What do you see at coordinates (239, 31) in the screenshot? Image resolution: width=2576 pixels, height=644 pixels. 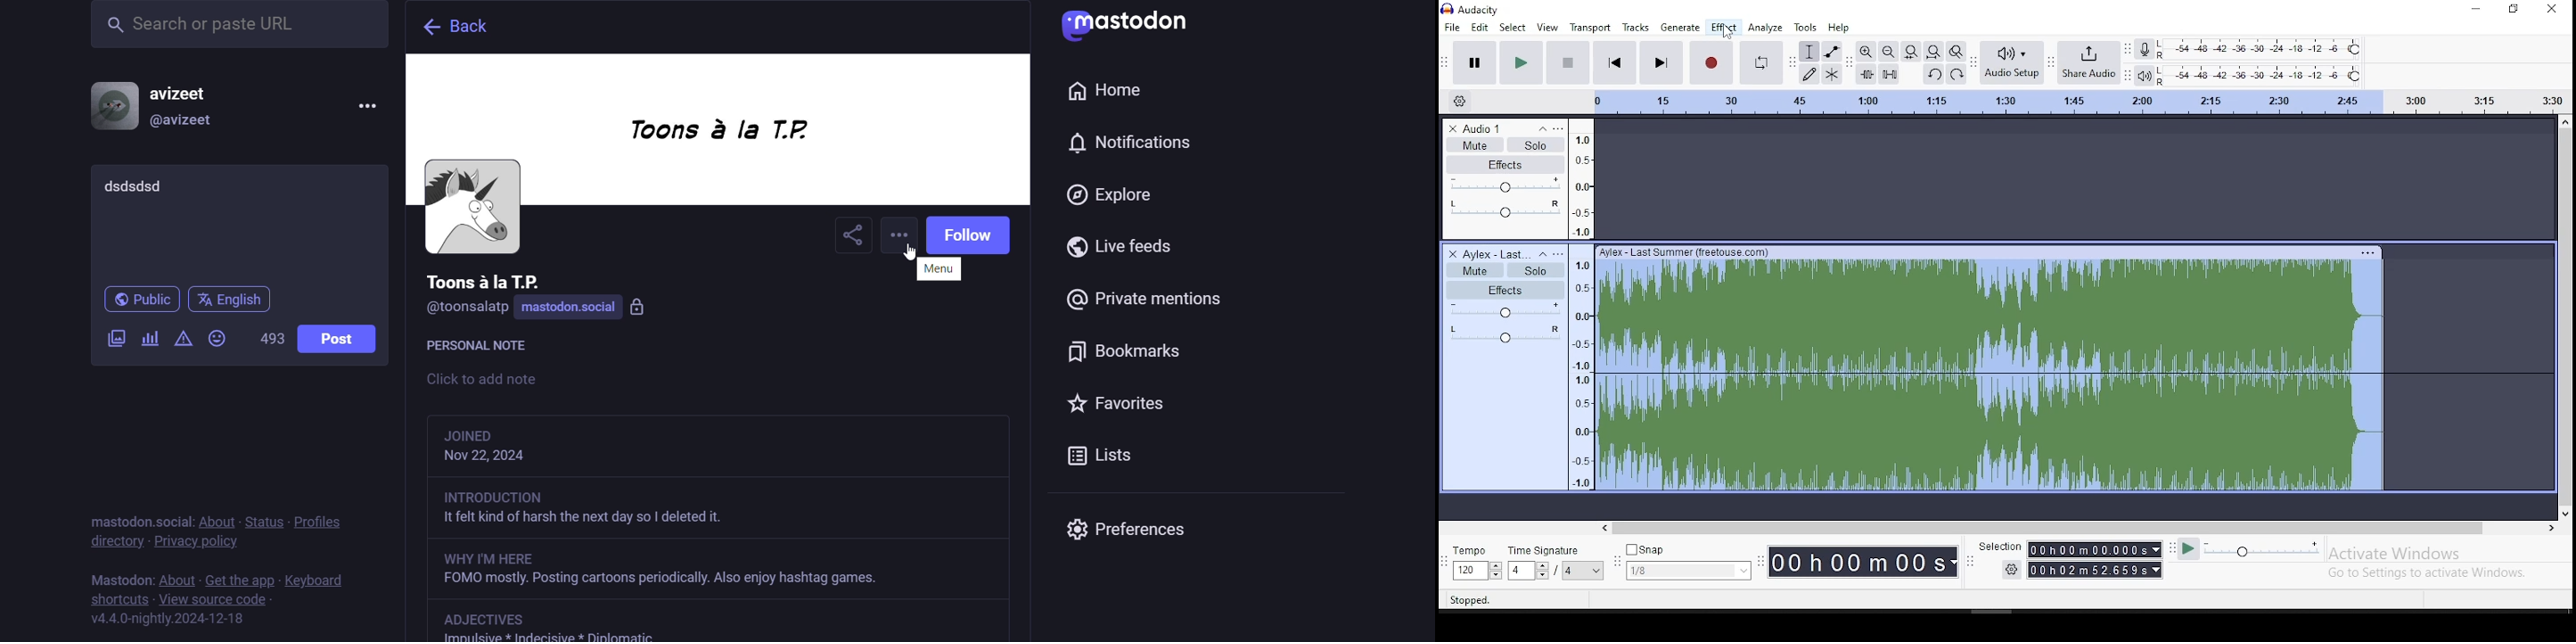 I see `search` at bounding box center [239, 31].